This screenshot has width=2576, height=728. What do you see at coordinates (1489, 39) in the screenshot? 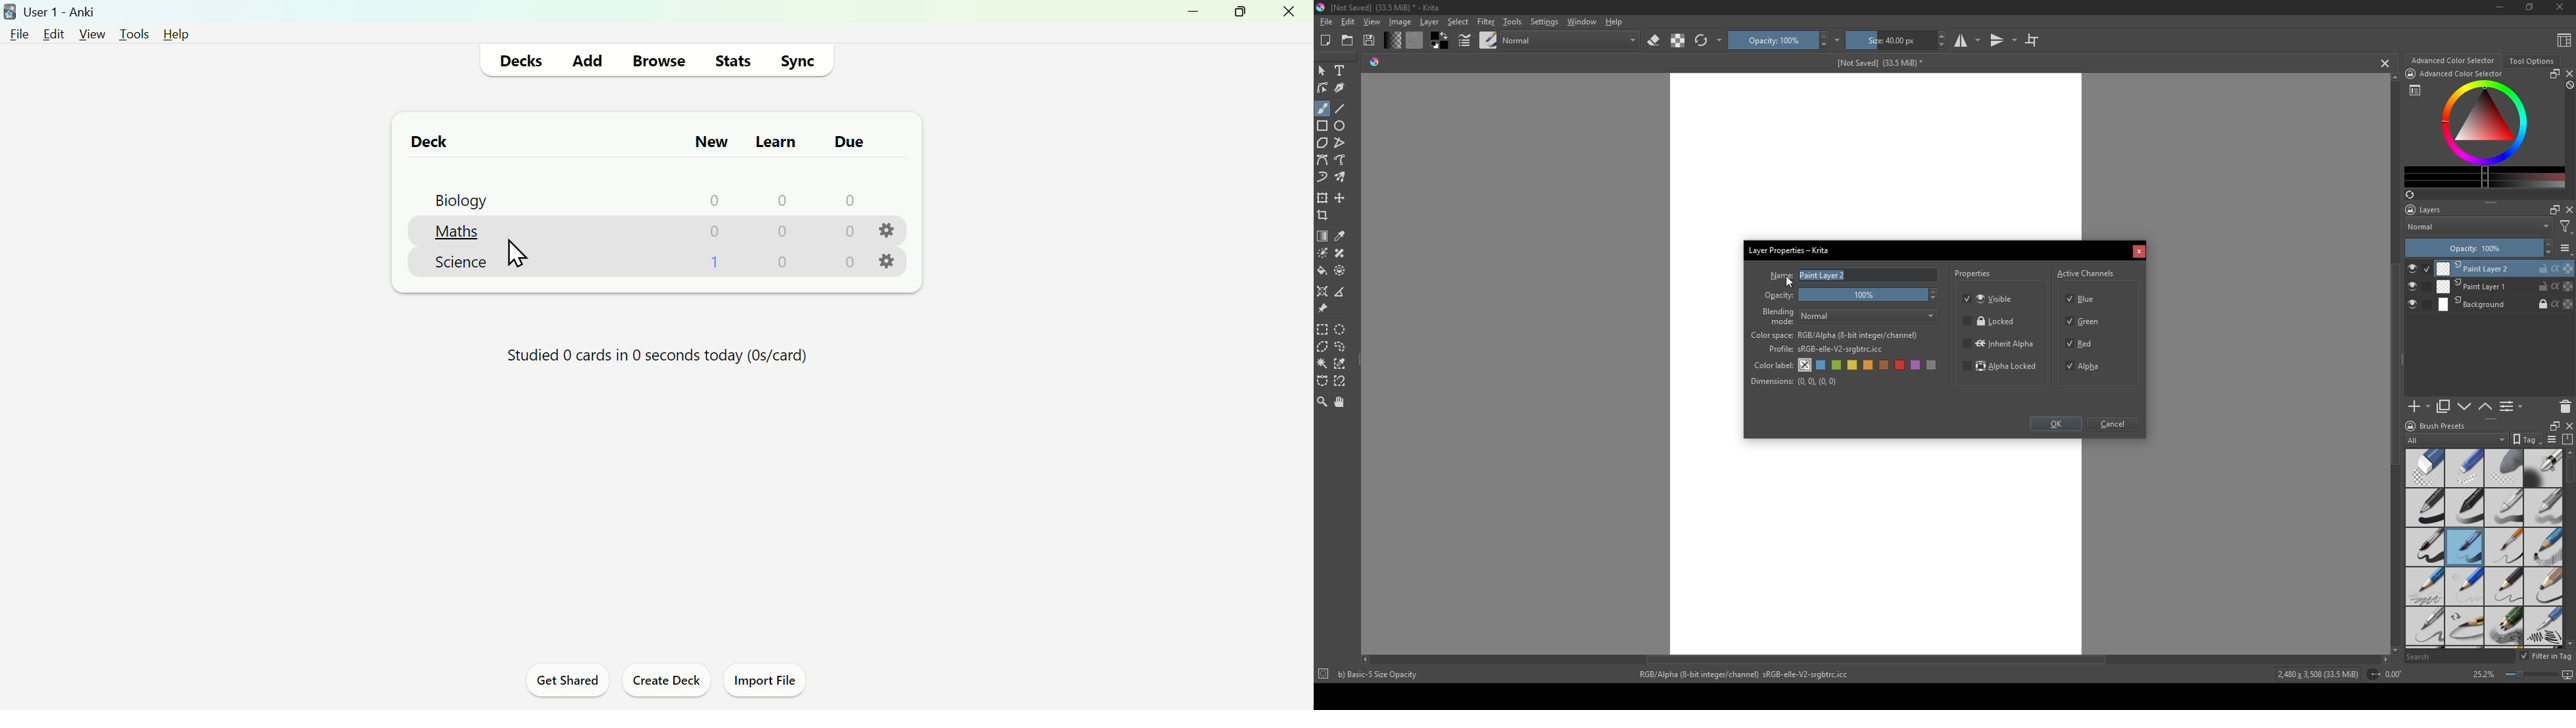
I see `brush` at bounding box center [1489, 39].